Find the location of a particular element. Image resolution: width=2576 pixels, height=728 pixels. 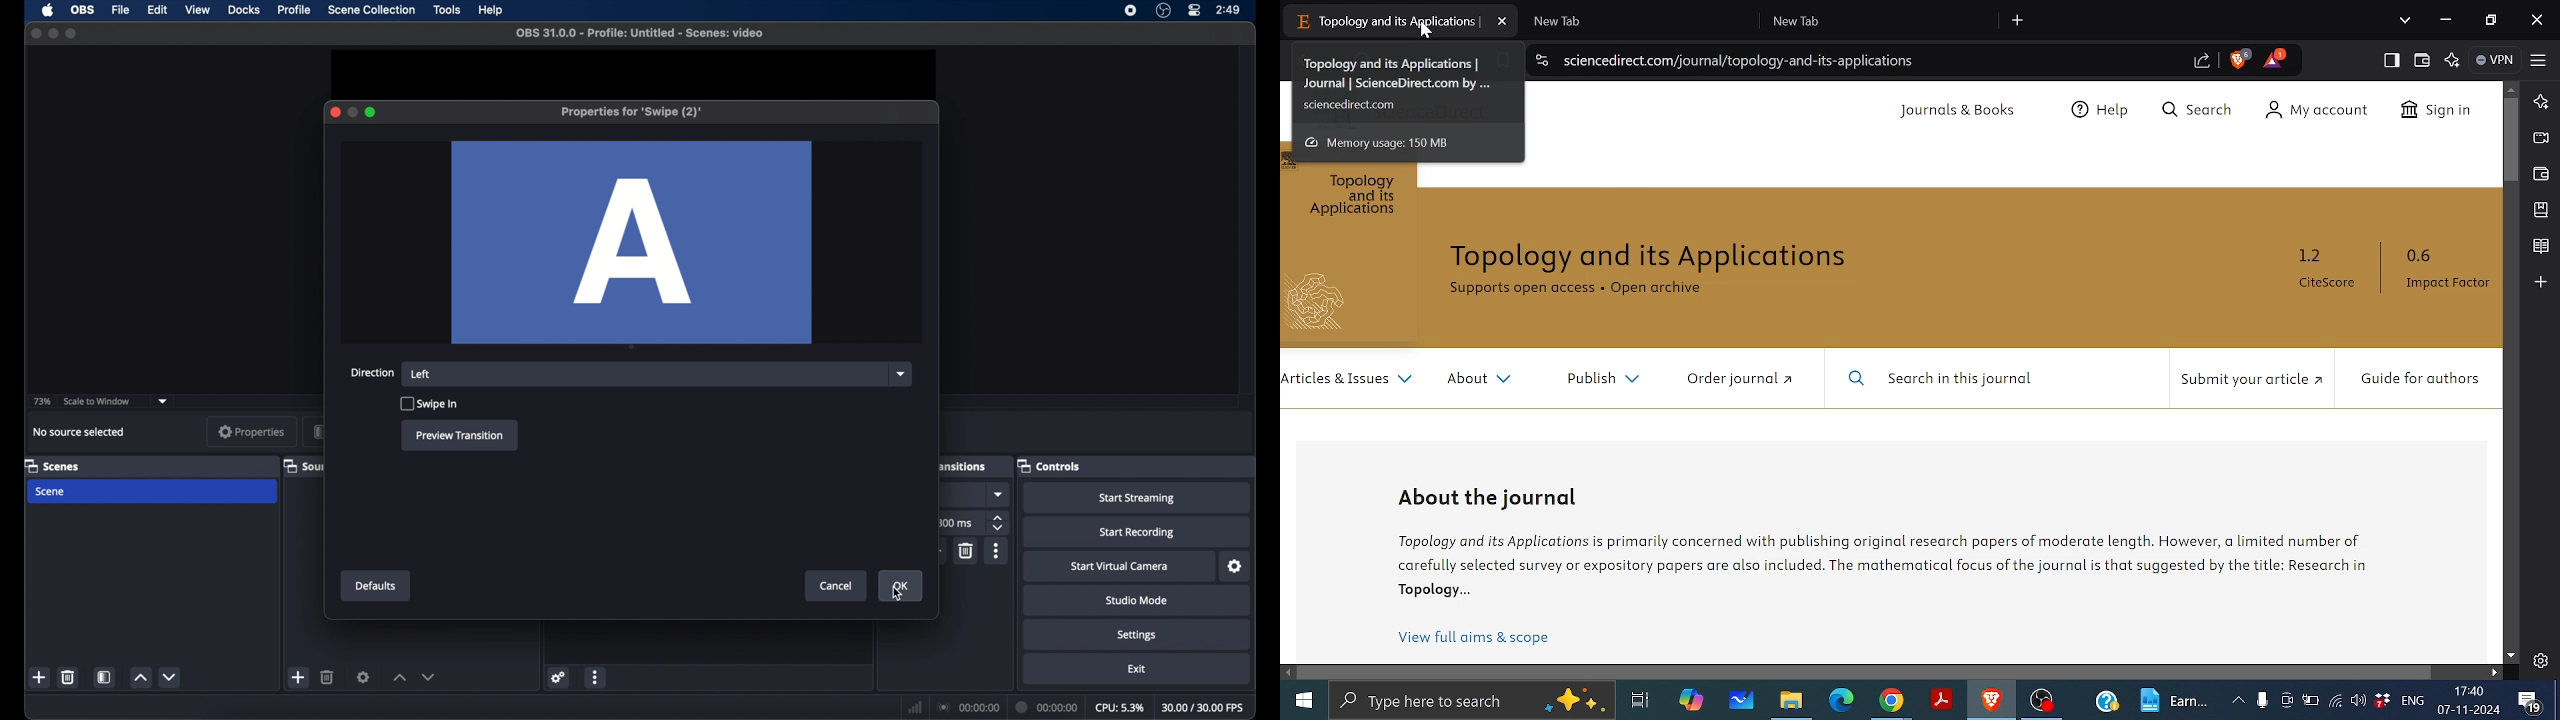

scale to window is located at coordinates (97, 401).